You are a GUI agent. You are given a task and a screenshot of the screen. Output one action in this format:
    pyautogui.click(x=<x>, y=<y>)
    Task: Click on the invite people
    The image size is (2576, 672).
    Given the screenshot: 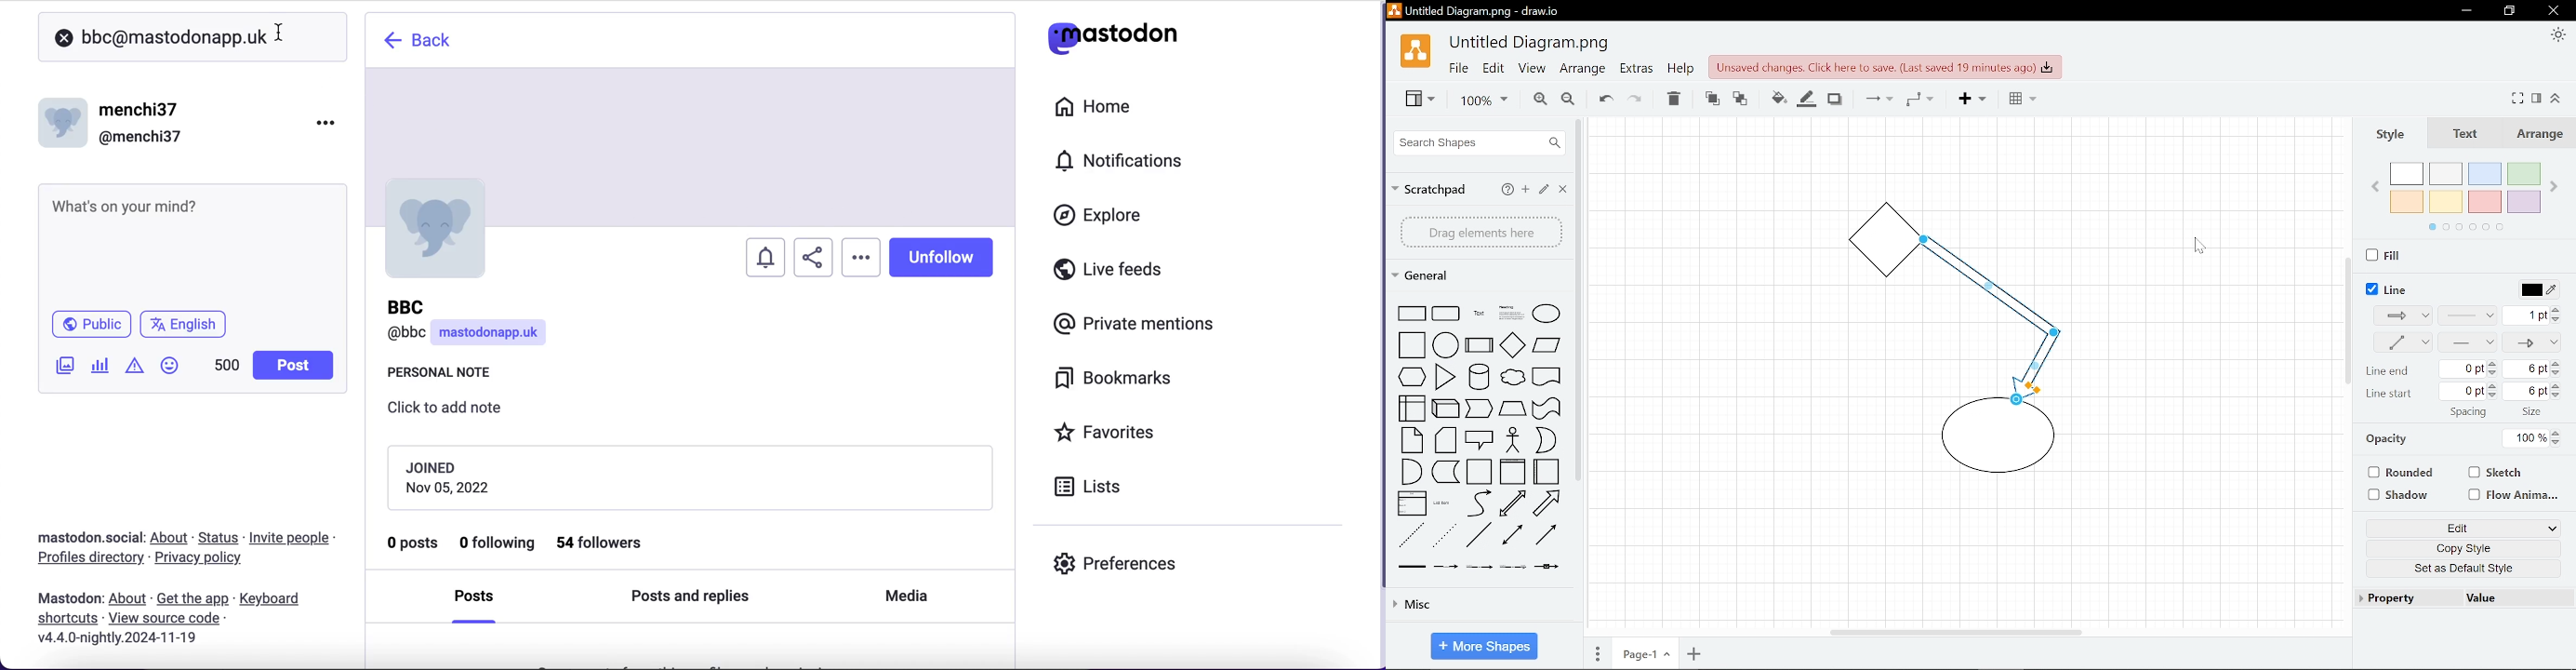 What is the action you would take?
    pyautogui.click(x=295, y=538)
    